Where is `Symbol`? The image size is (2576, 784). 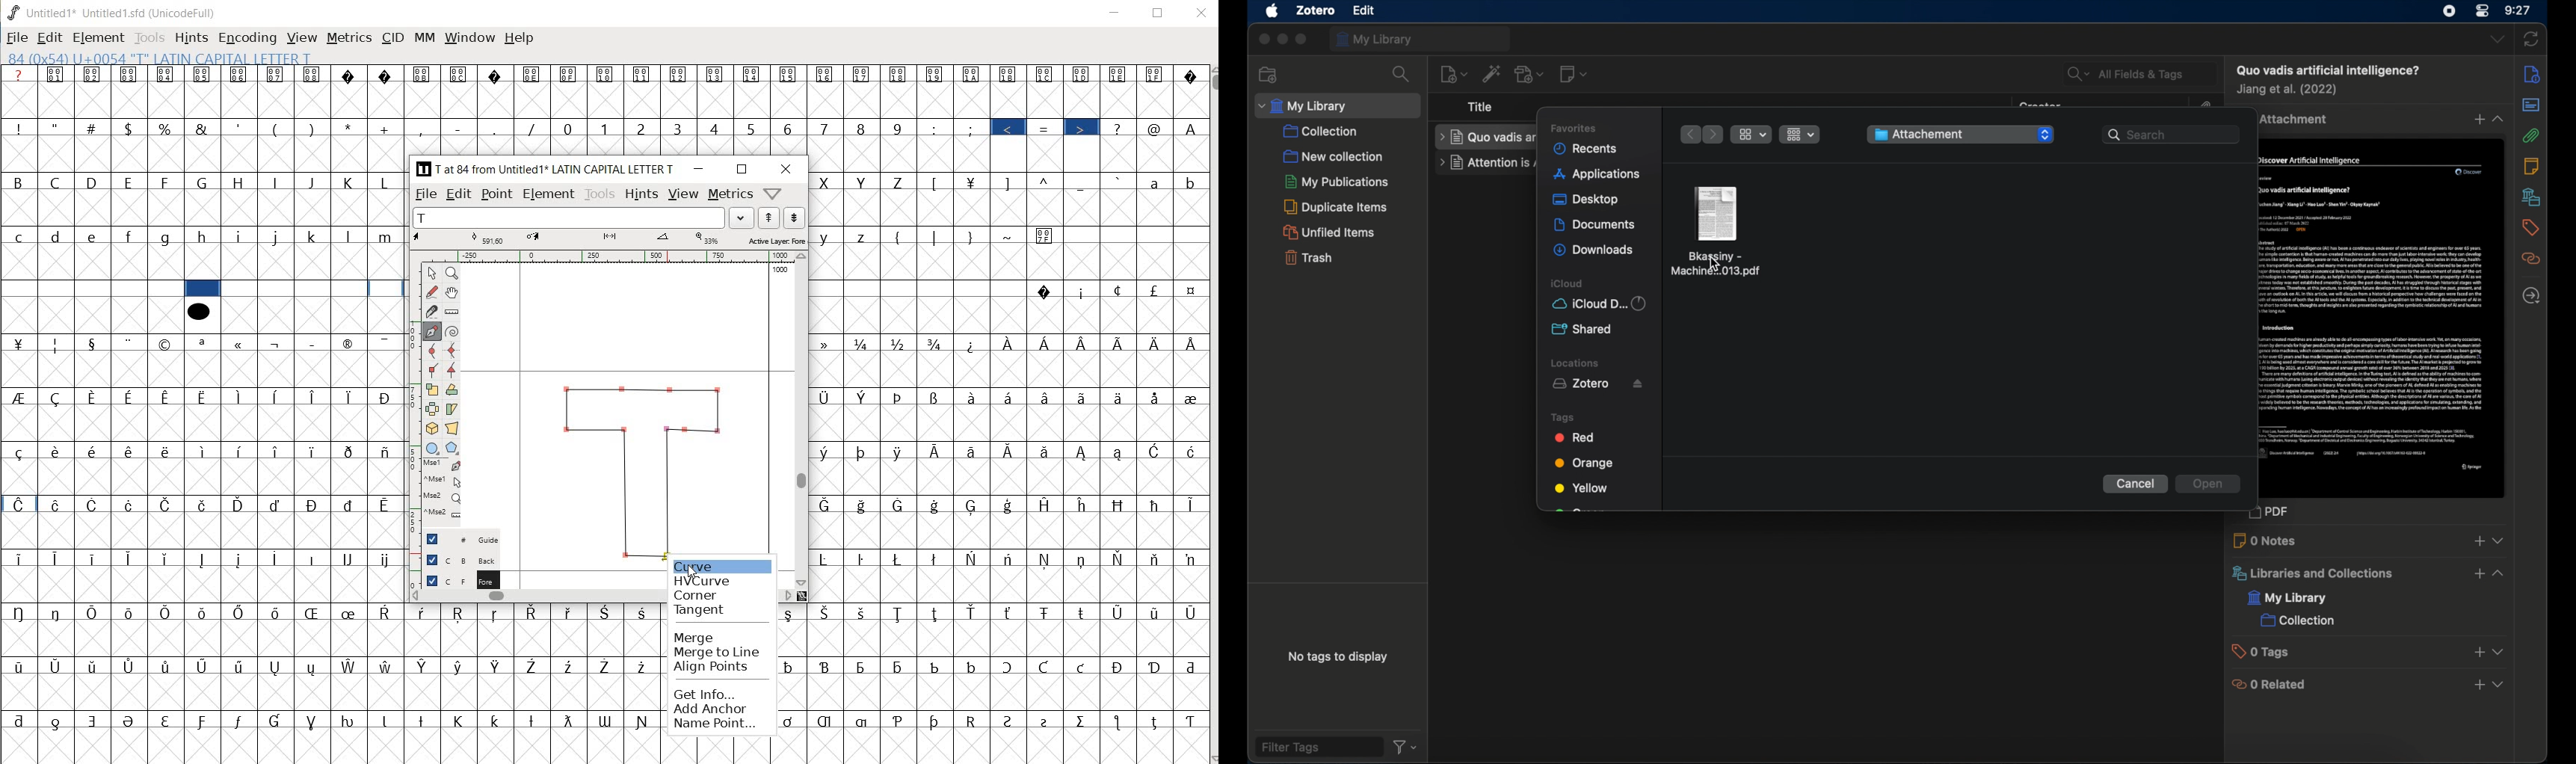 Symbol is located at coordinates (829, 345).